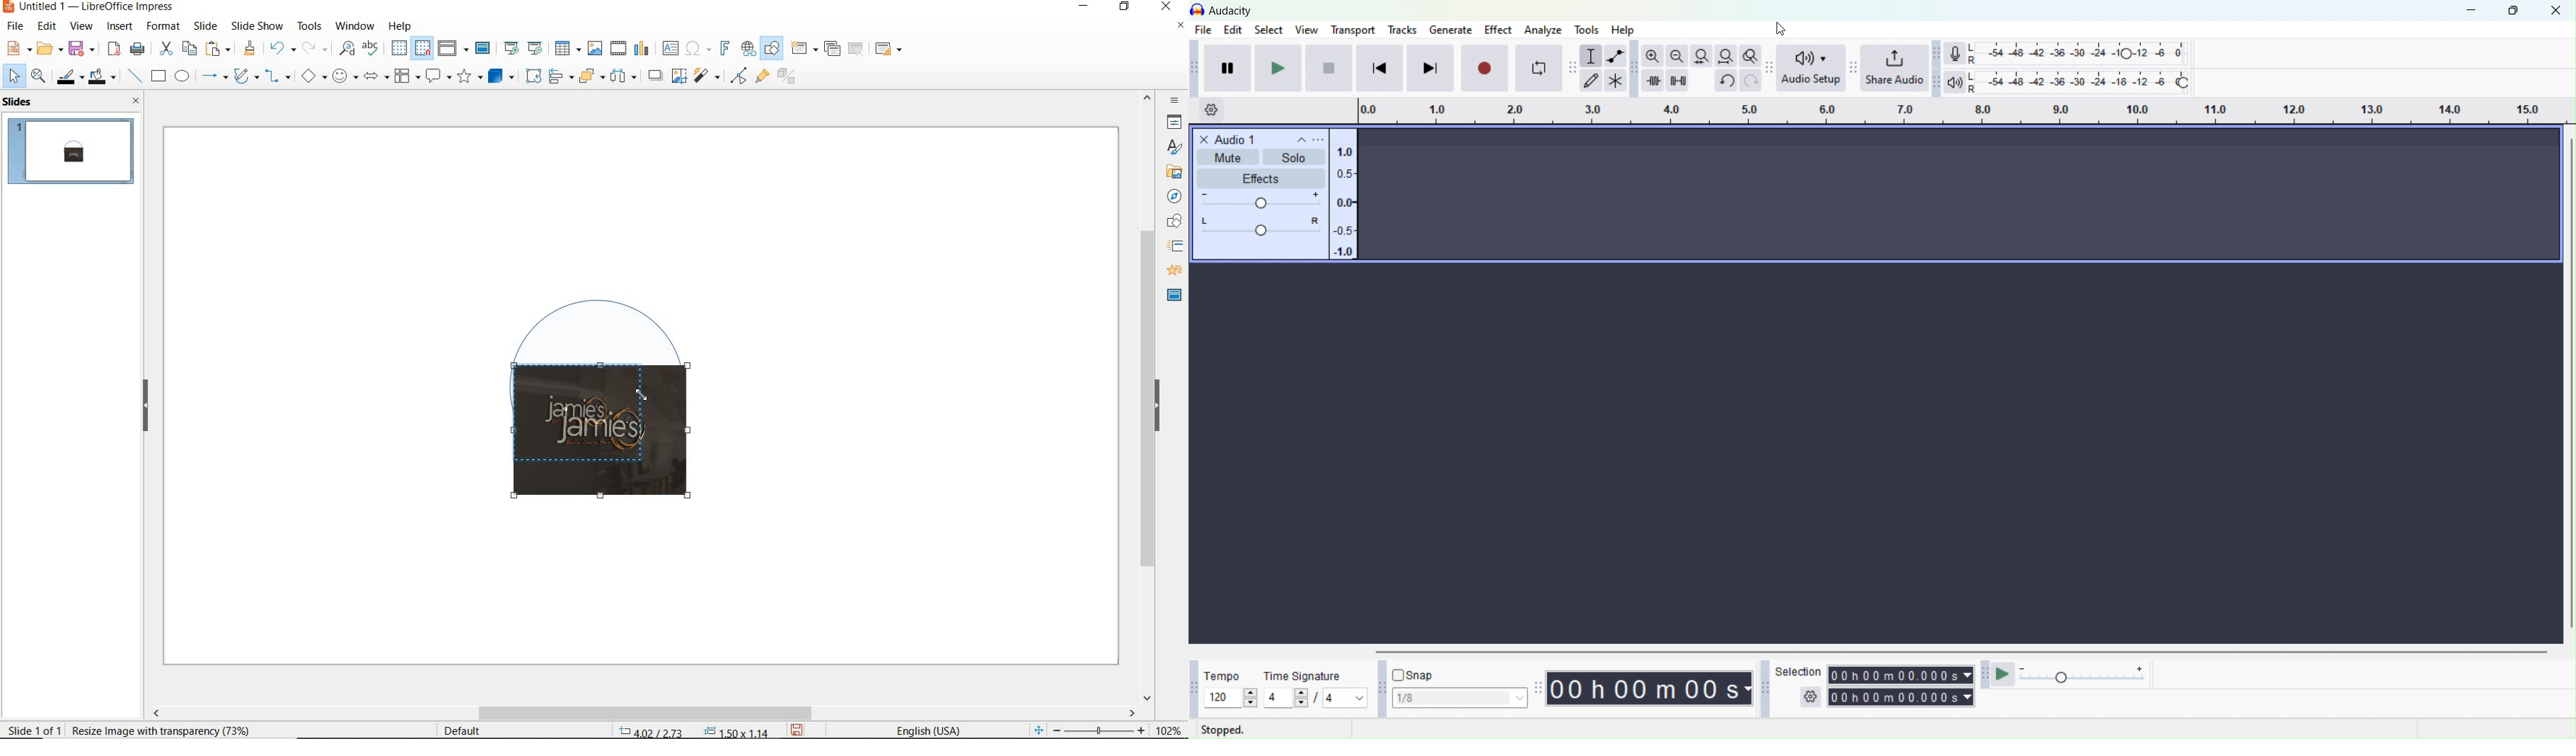 The width and height of the screenshot is (2576, 756). I want to click on print, so click(137, 47).